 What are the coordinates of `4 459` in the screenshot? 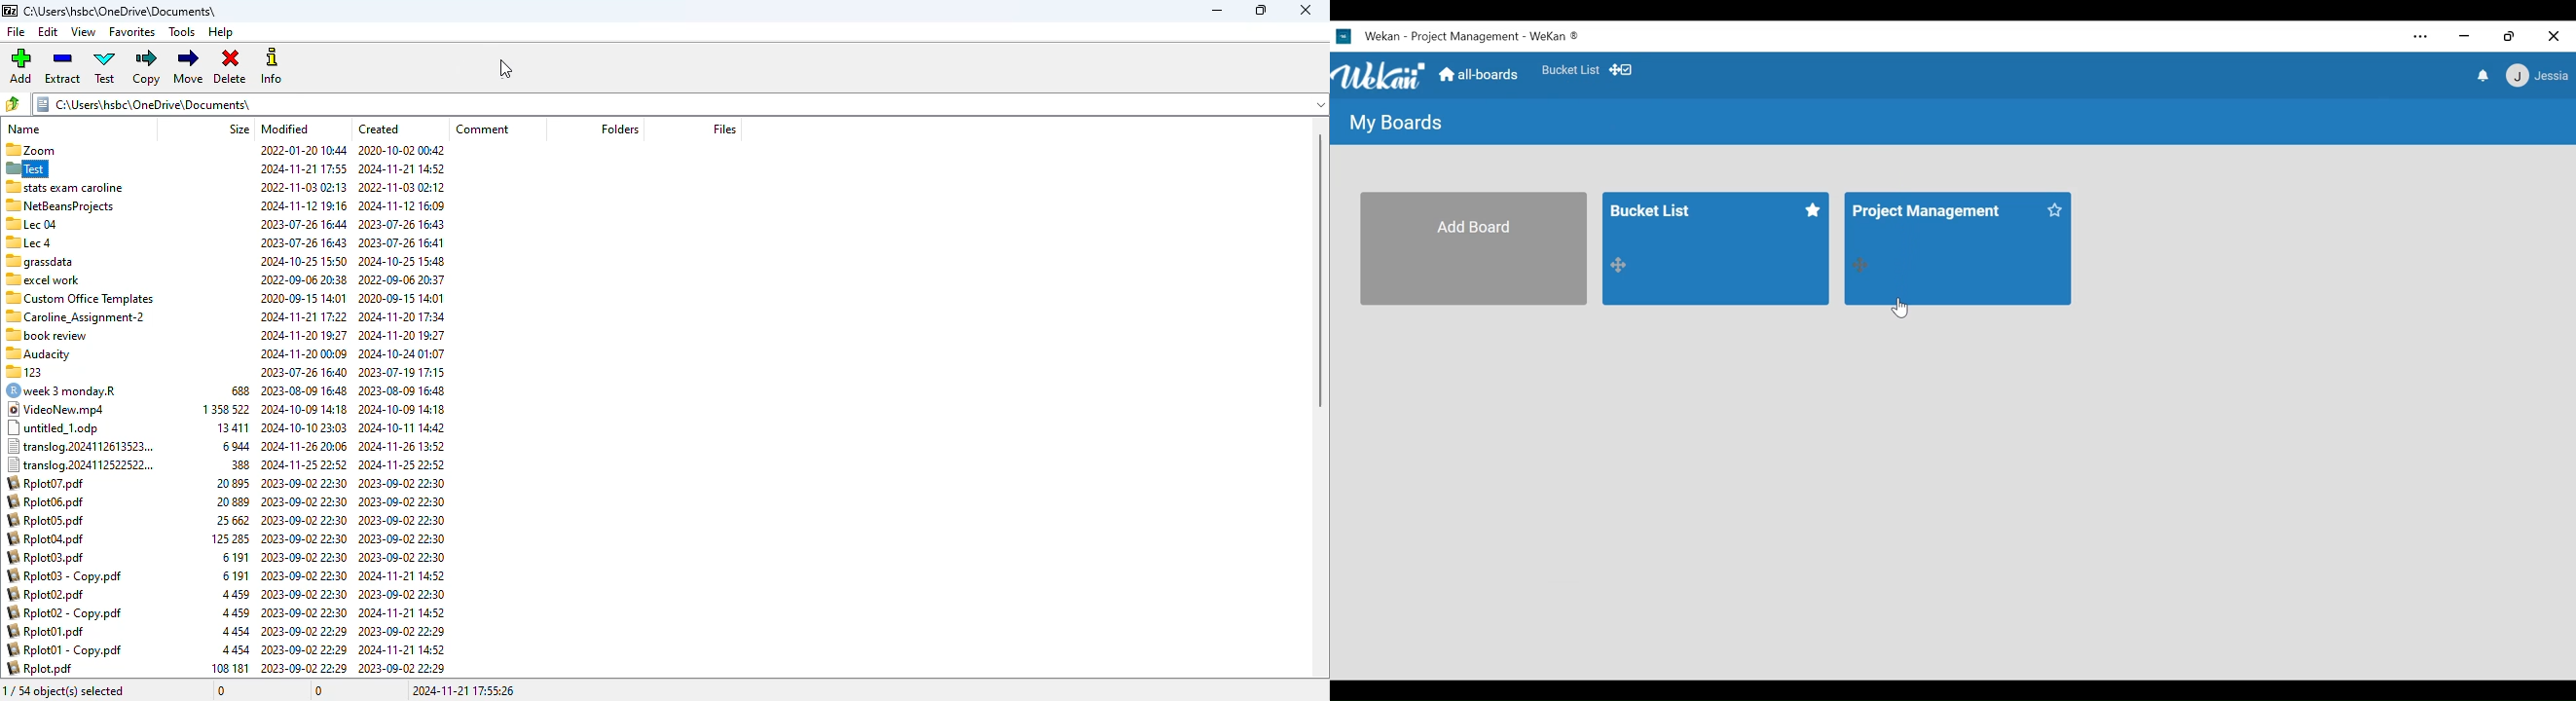 It's located at (237, 594).